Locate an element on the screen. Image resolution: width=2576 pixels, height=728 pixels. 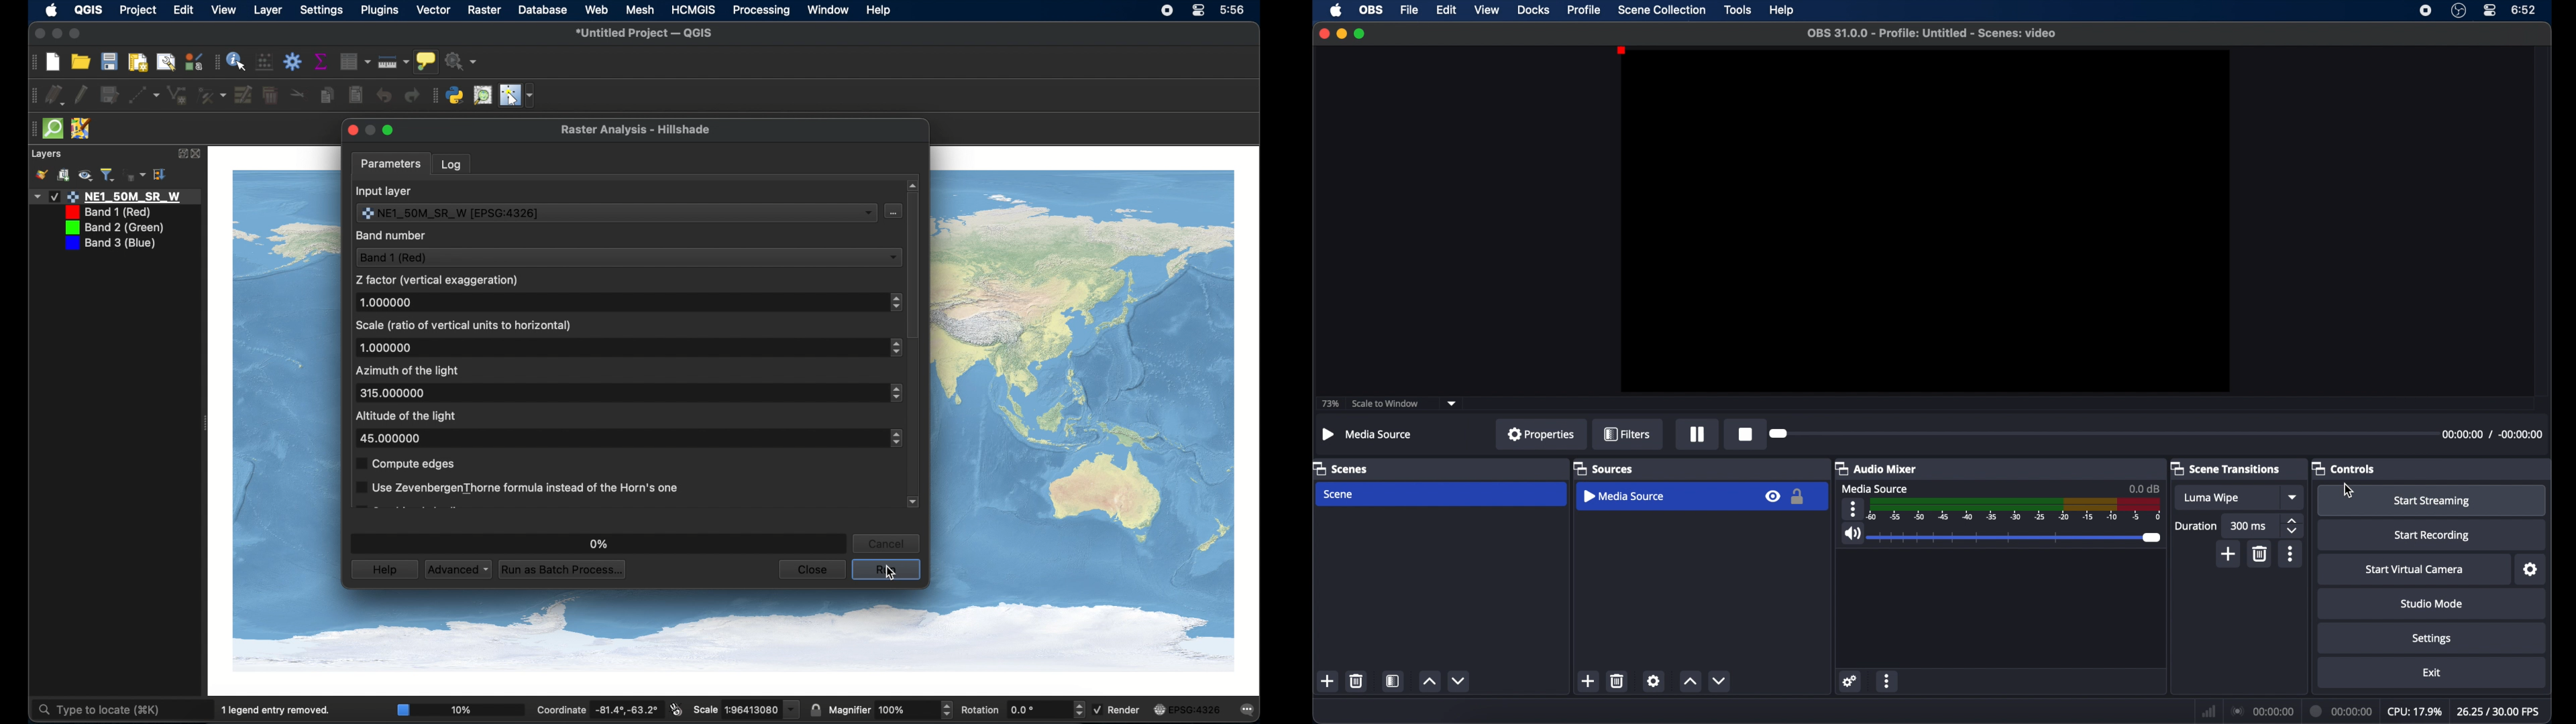
close is located at coordinates (1324, 33).